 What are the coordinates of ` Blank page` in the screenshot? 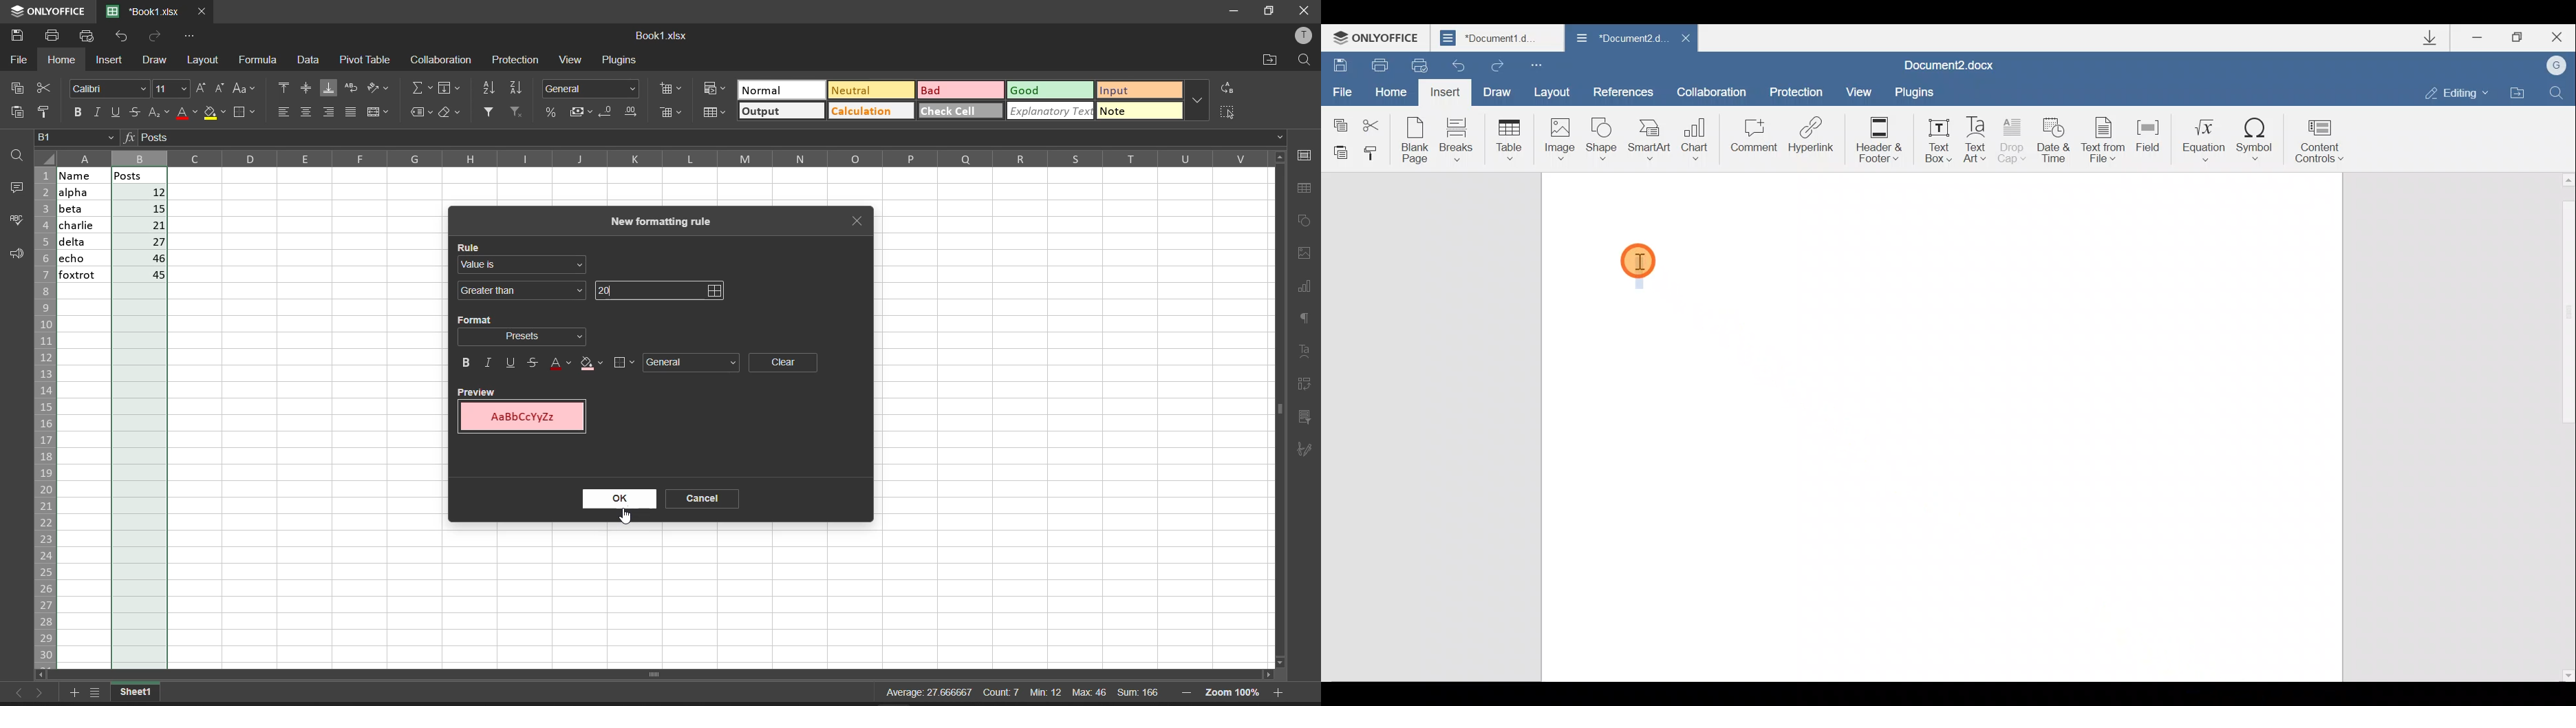 It's located at (1415, 140).